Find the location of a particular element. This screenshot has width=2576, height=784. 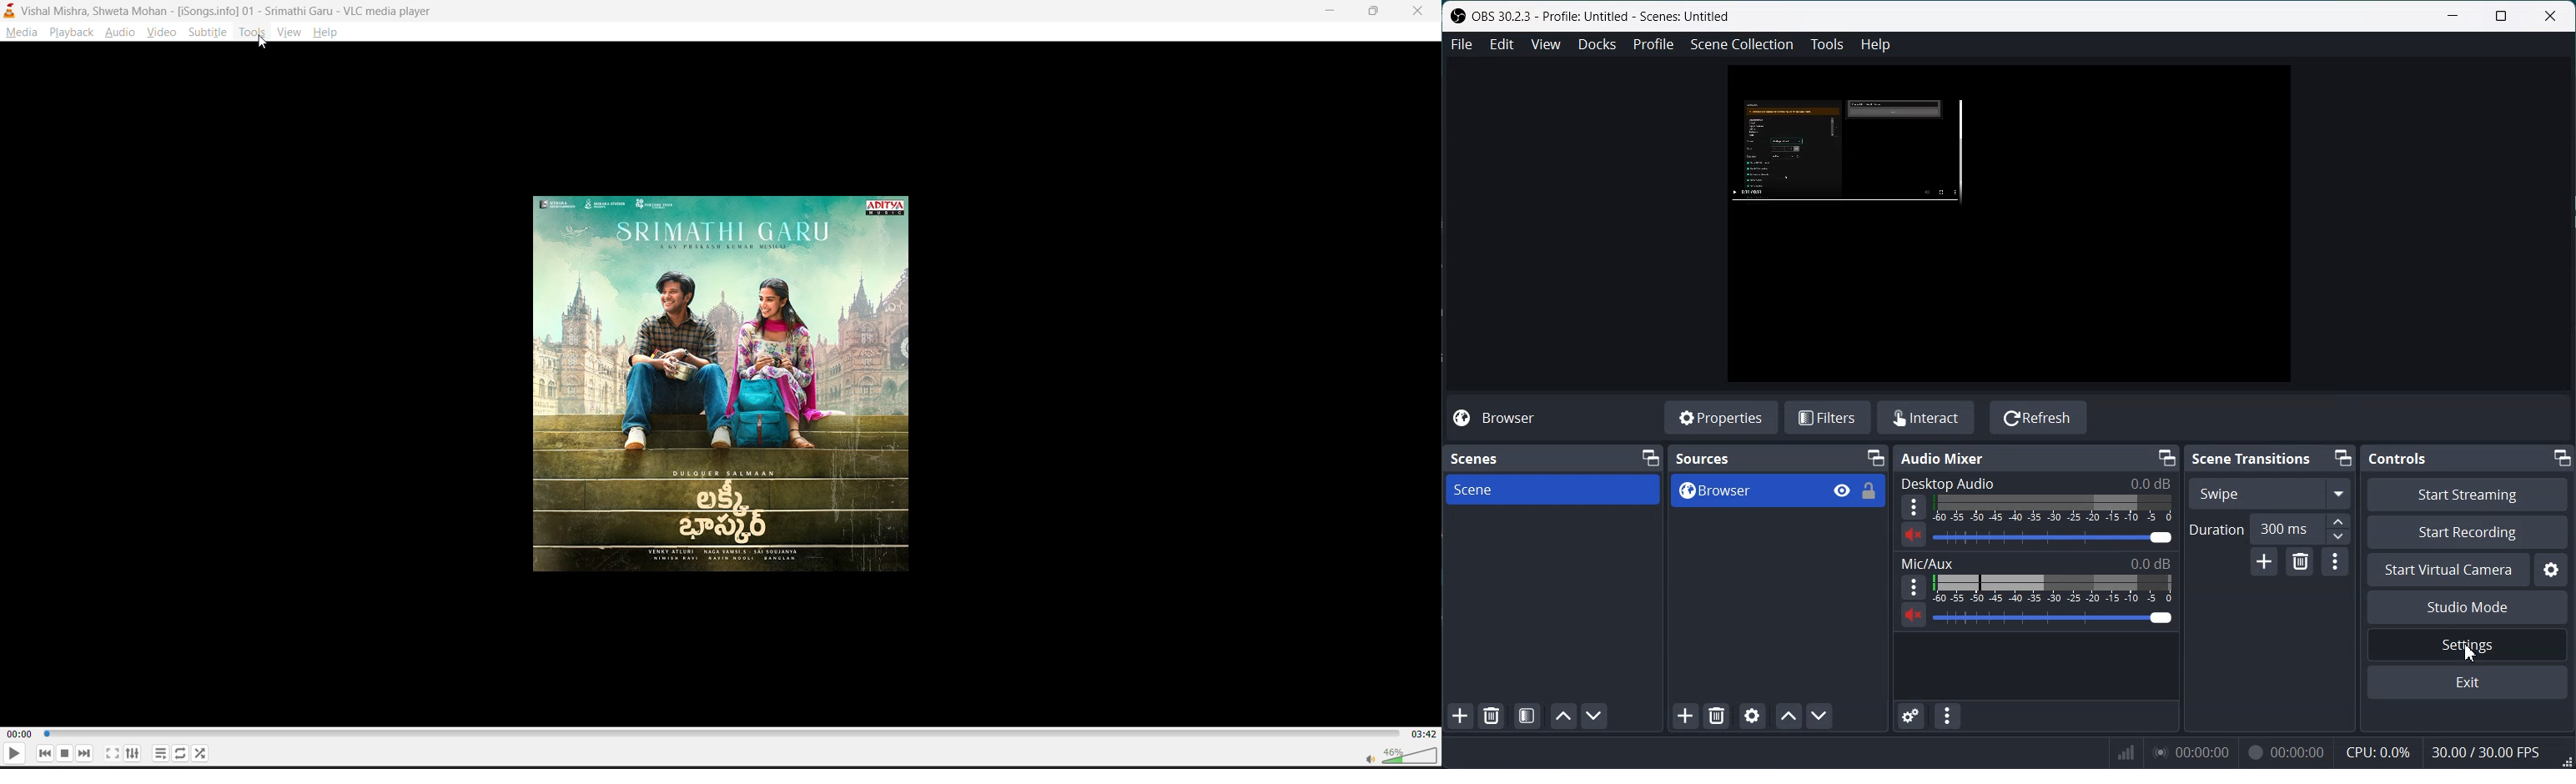

Start Virtual Camera is located at coordinates (2448, 570).